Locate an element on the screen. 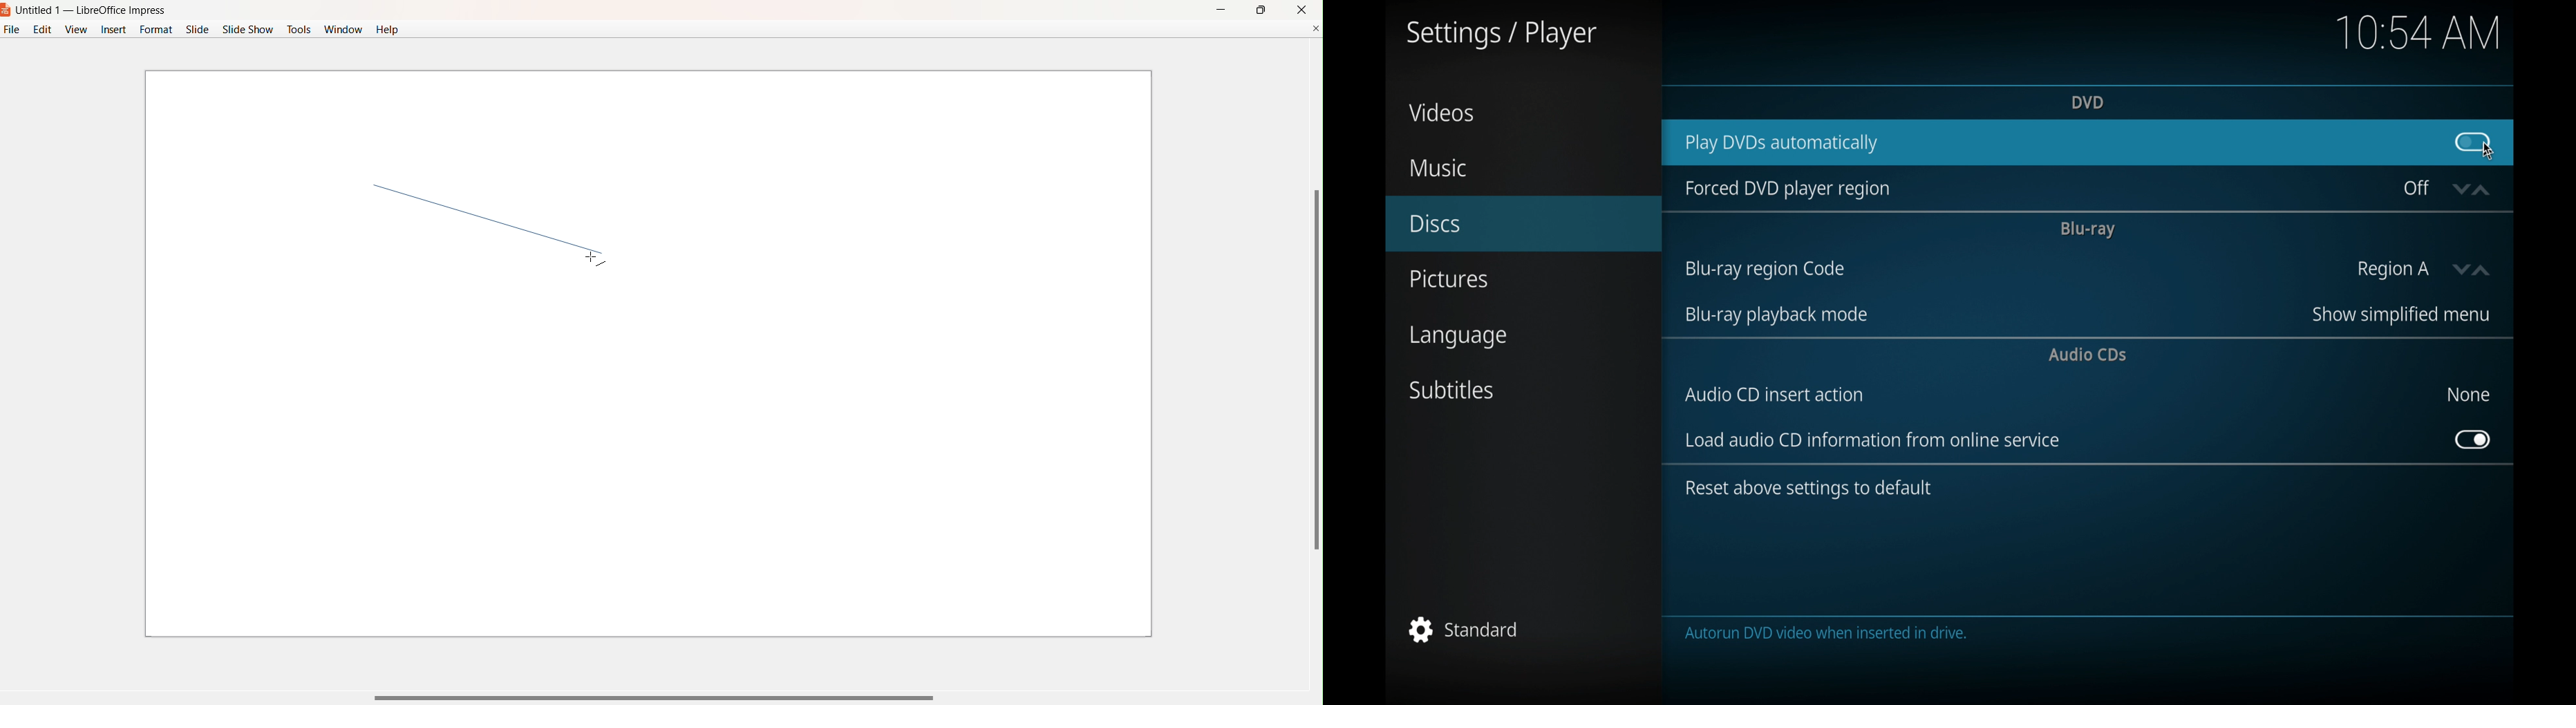 The image size is (2576, 728). videos is located at coordinates (1442, 112).